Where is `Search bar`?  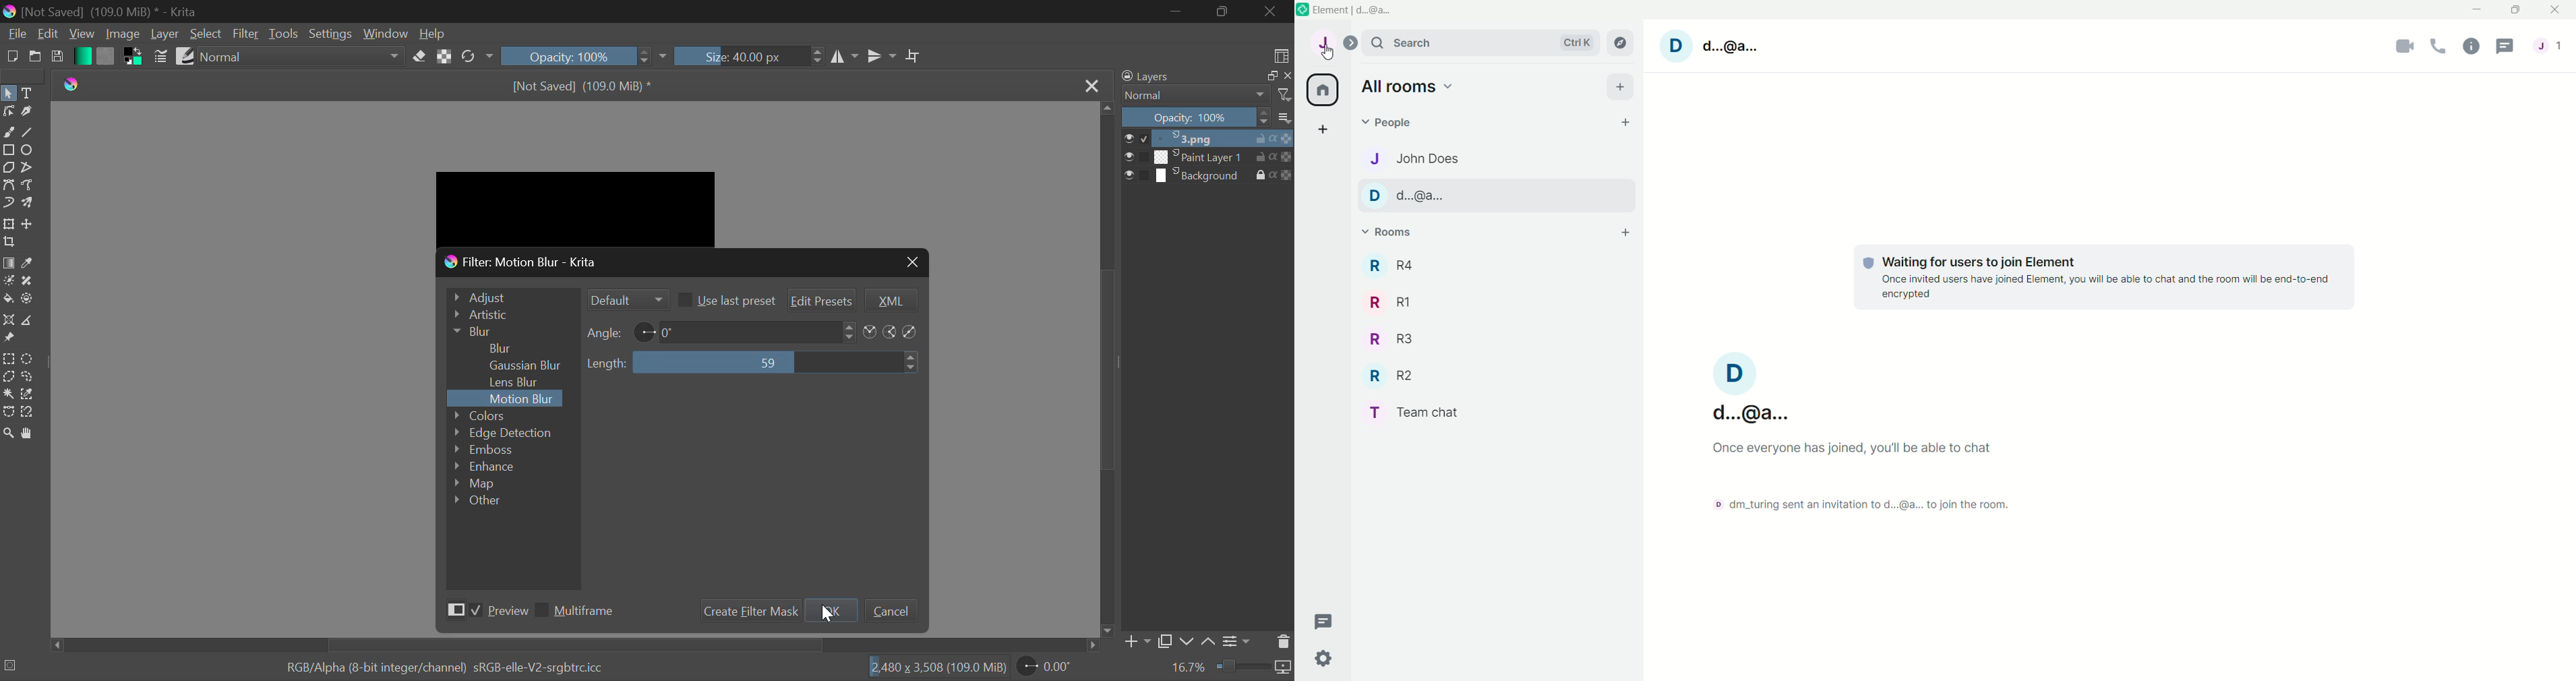 Search bar is located at coordinates (1481, 44).